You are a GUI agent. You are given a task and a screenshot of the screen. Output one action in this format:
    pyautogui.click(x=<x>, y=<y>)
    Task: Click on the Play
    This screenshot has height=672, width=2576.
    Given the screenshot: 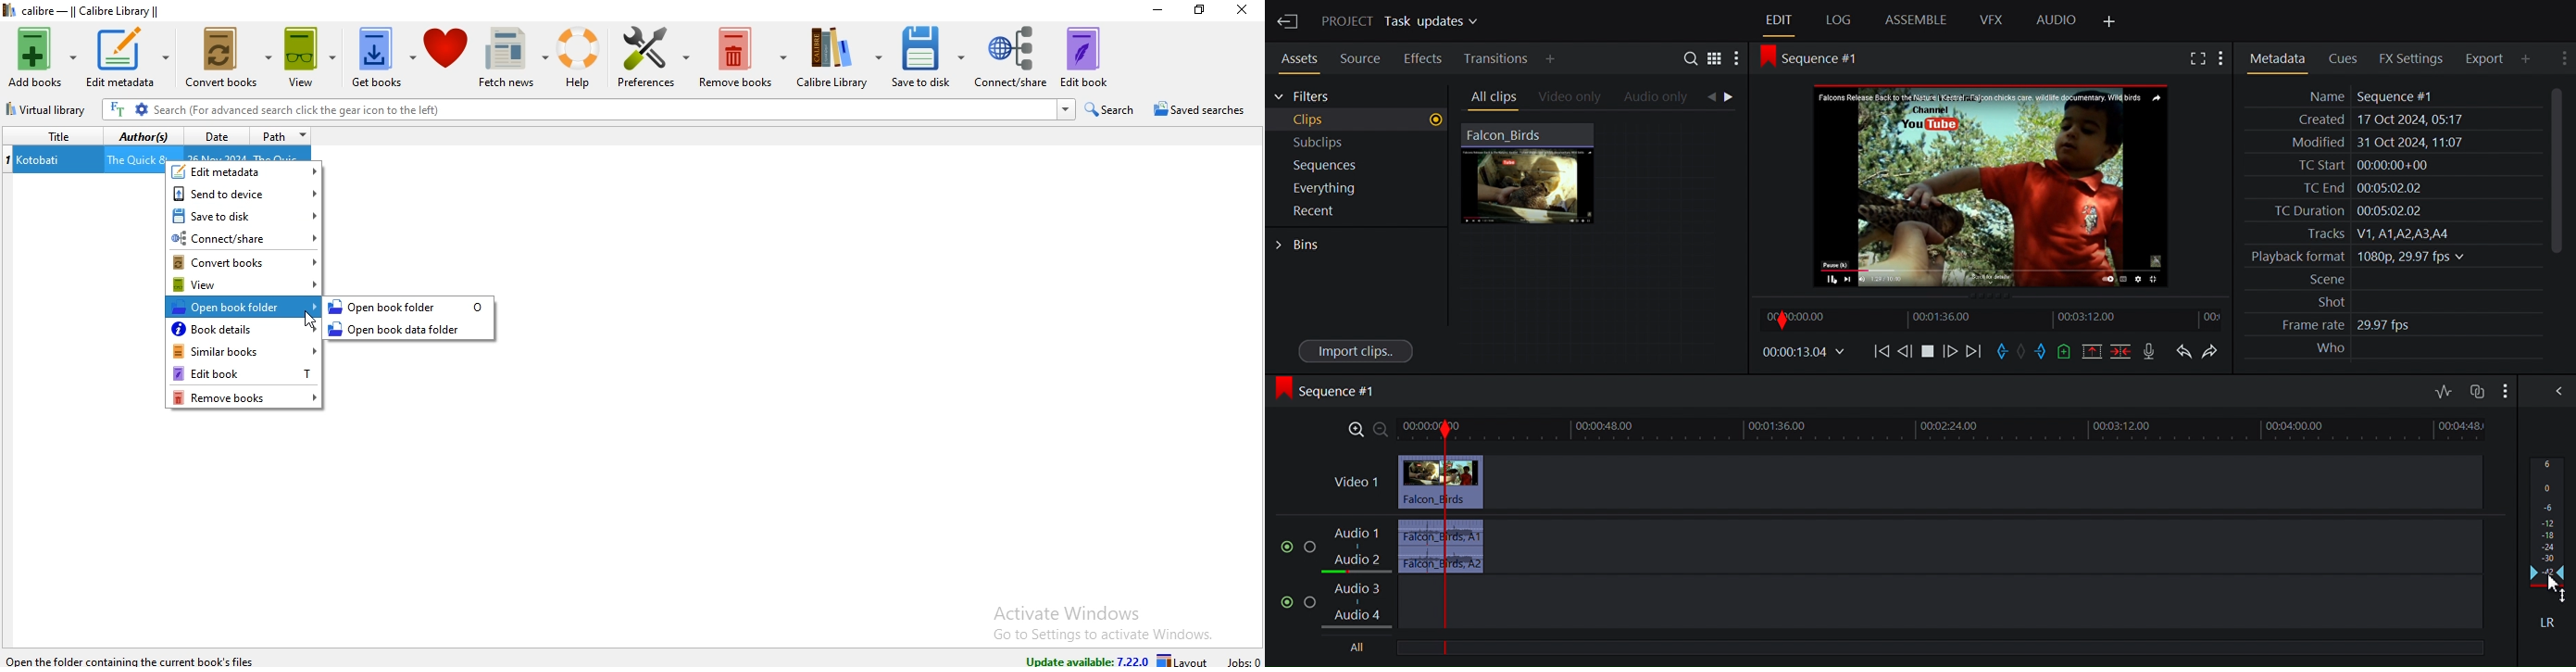 What is the action you would take?
    pyautogui.click(x=1927, y=352)
    